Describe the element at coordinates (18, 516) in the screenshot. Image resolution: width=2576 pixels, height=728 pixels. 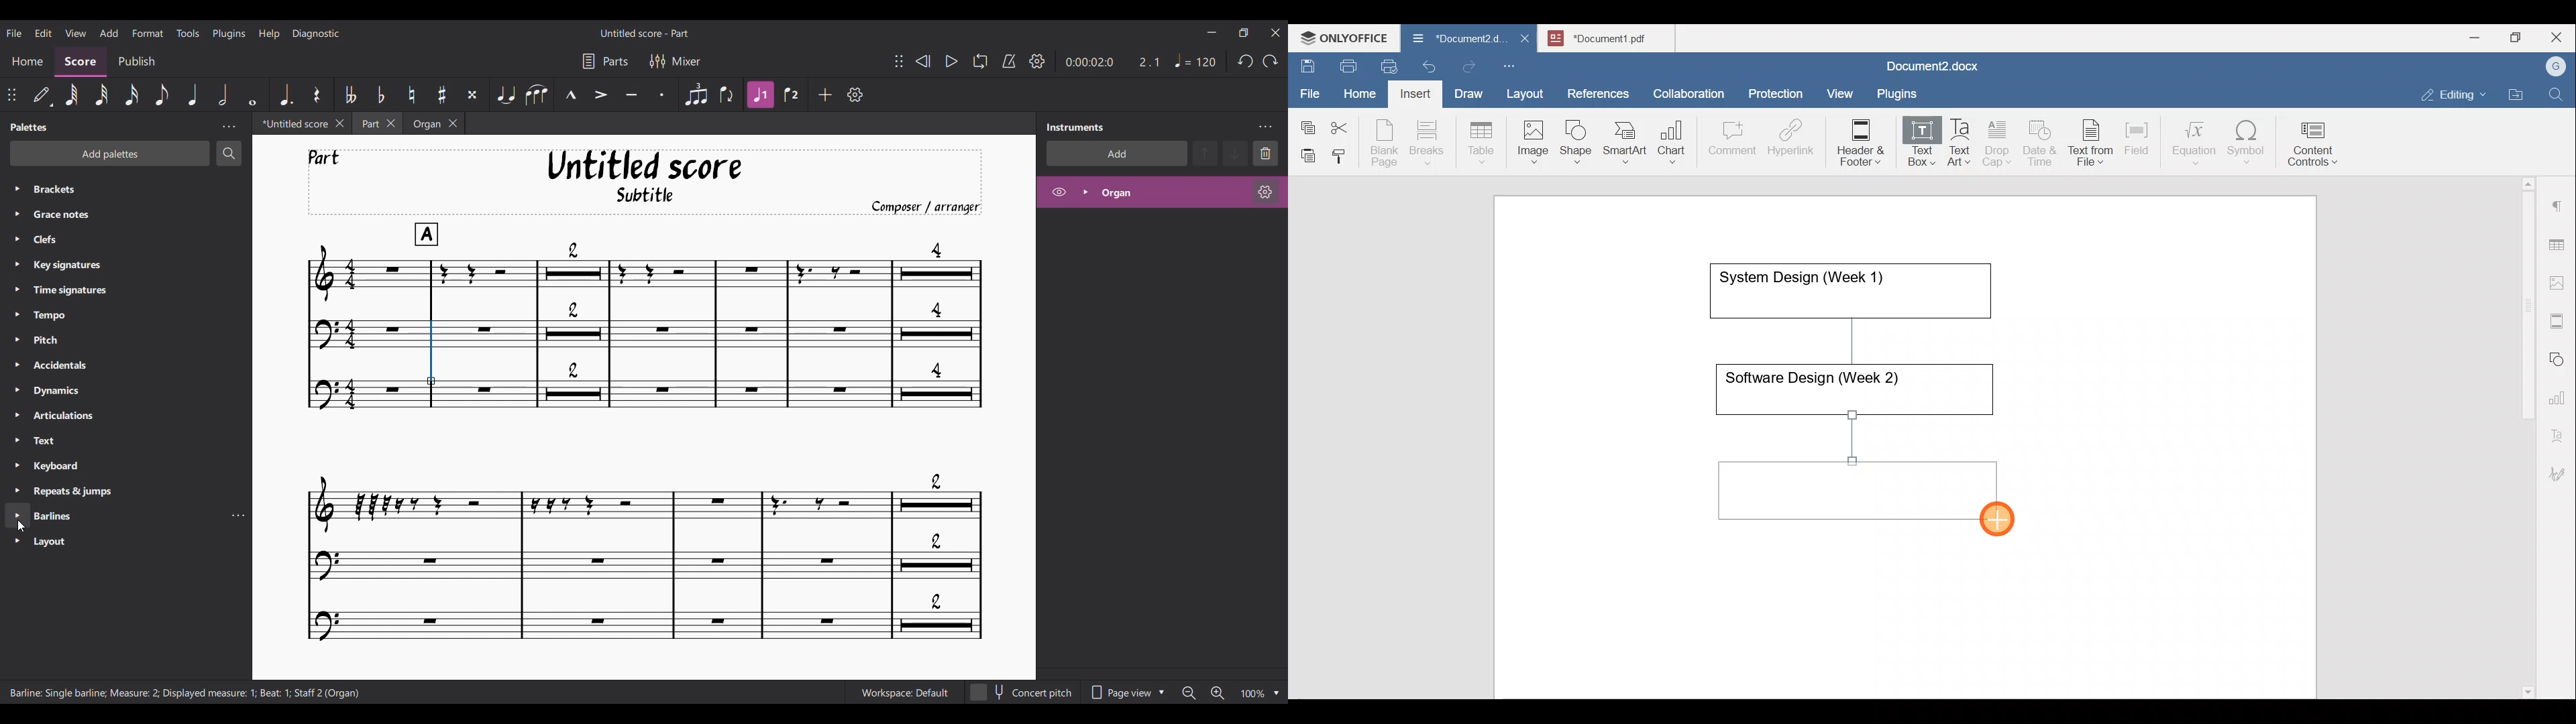
I see `Cursor selection highlighted` at that location.